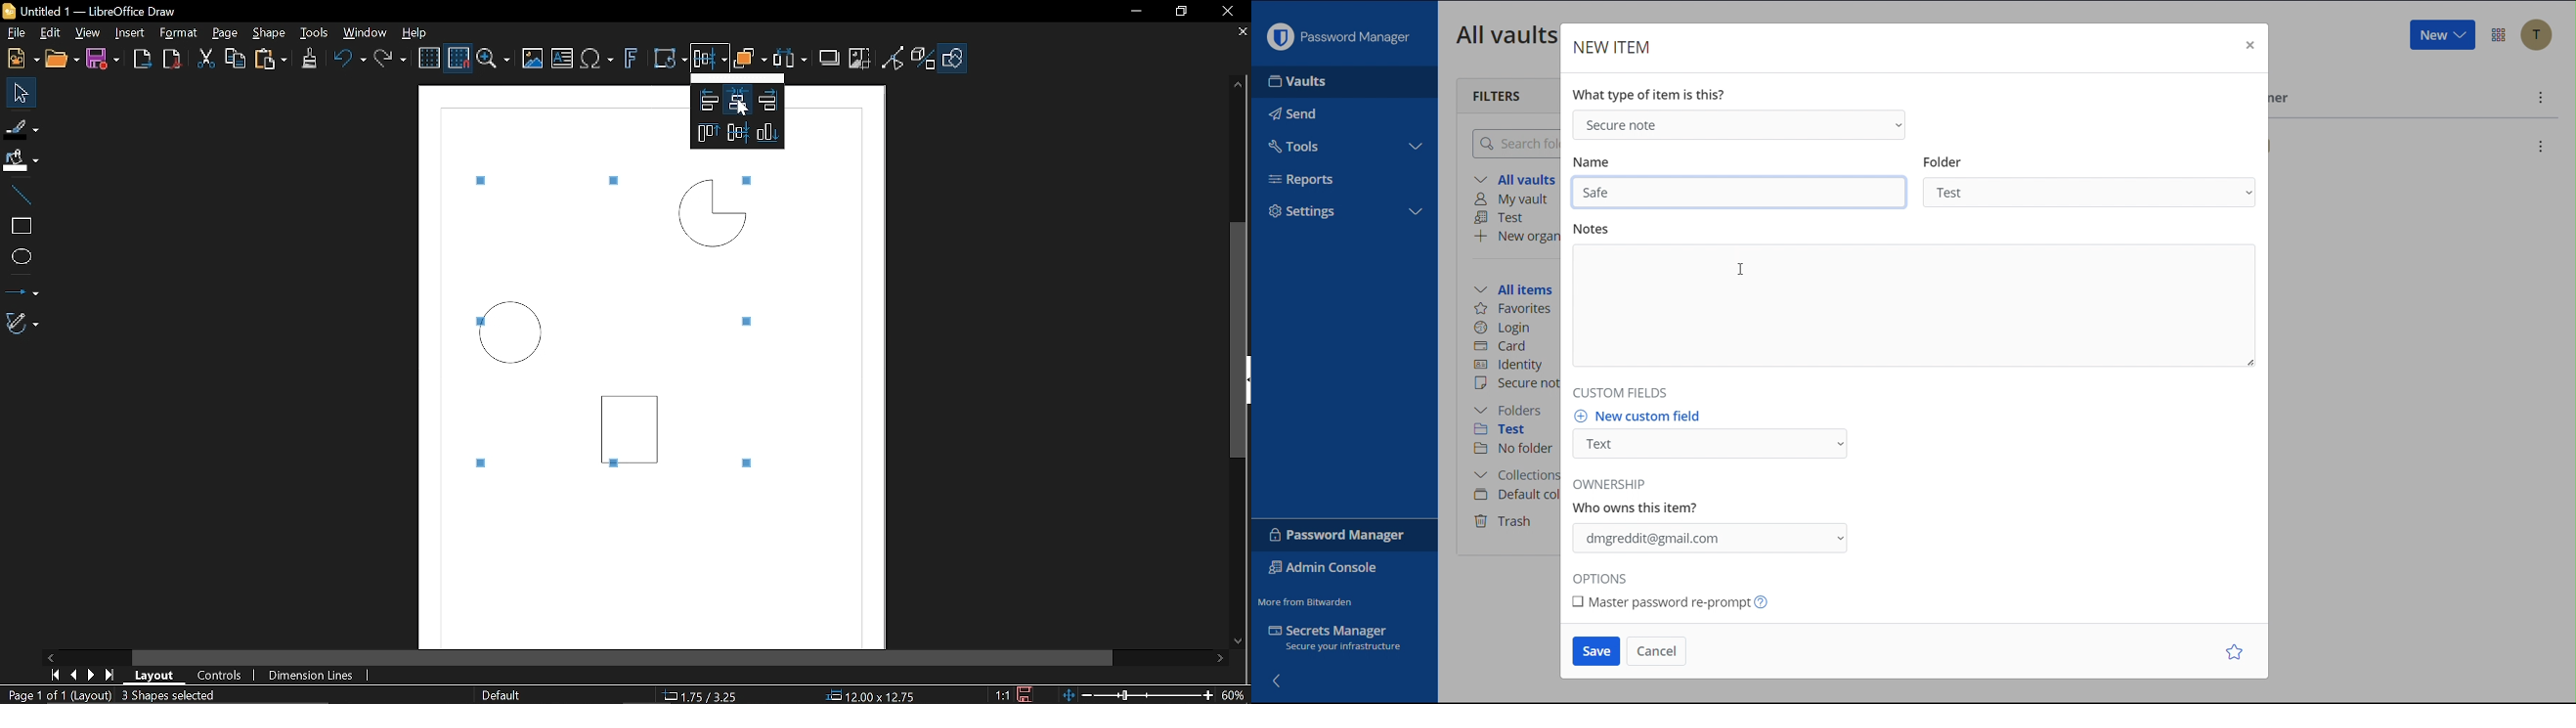  I want to click on Secure, so click(1516, 385).